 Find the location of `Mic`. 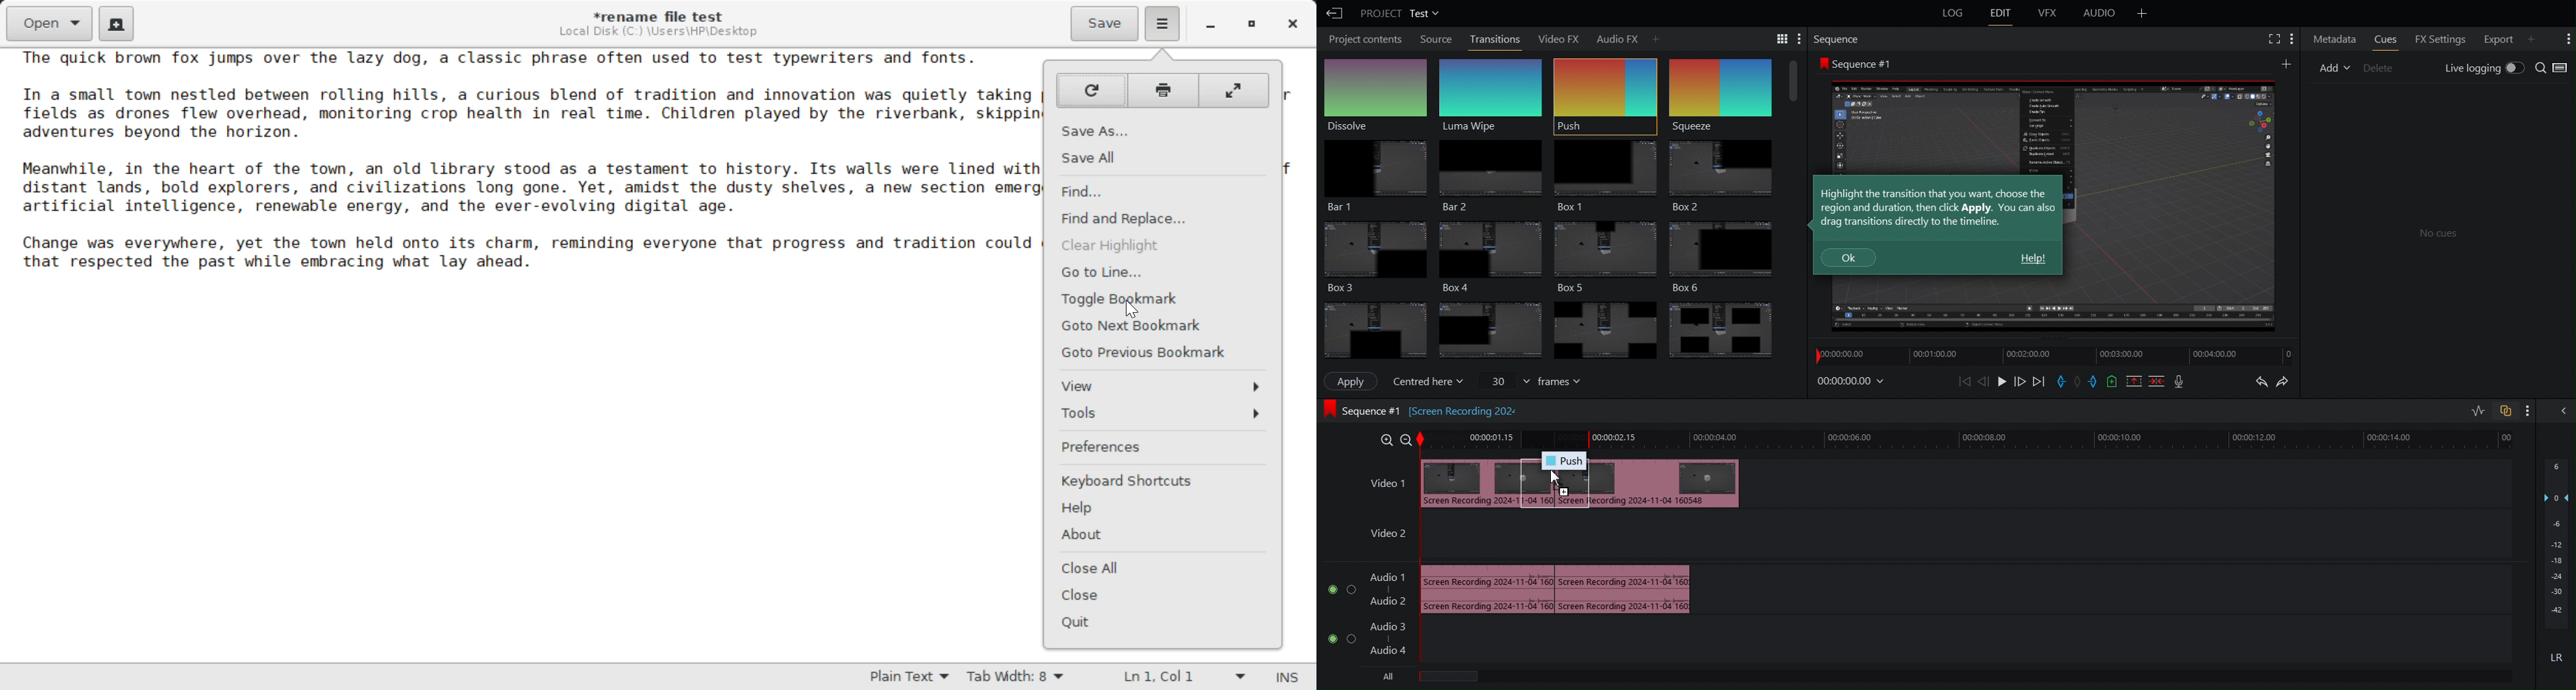

Mic is located at coordinates (2180, 382).